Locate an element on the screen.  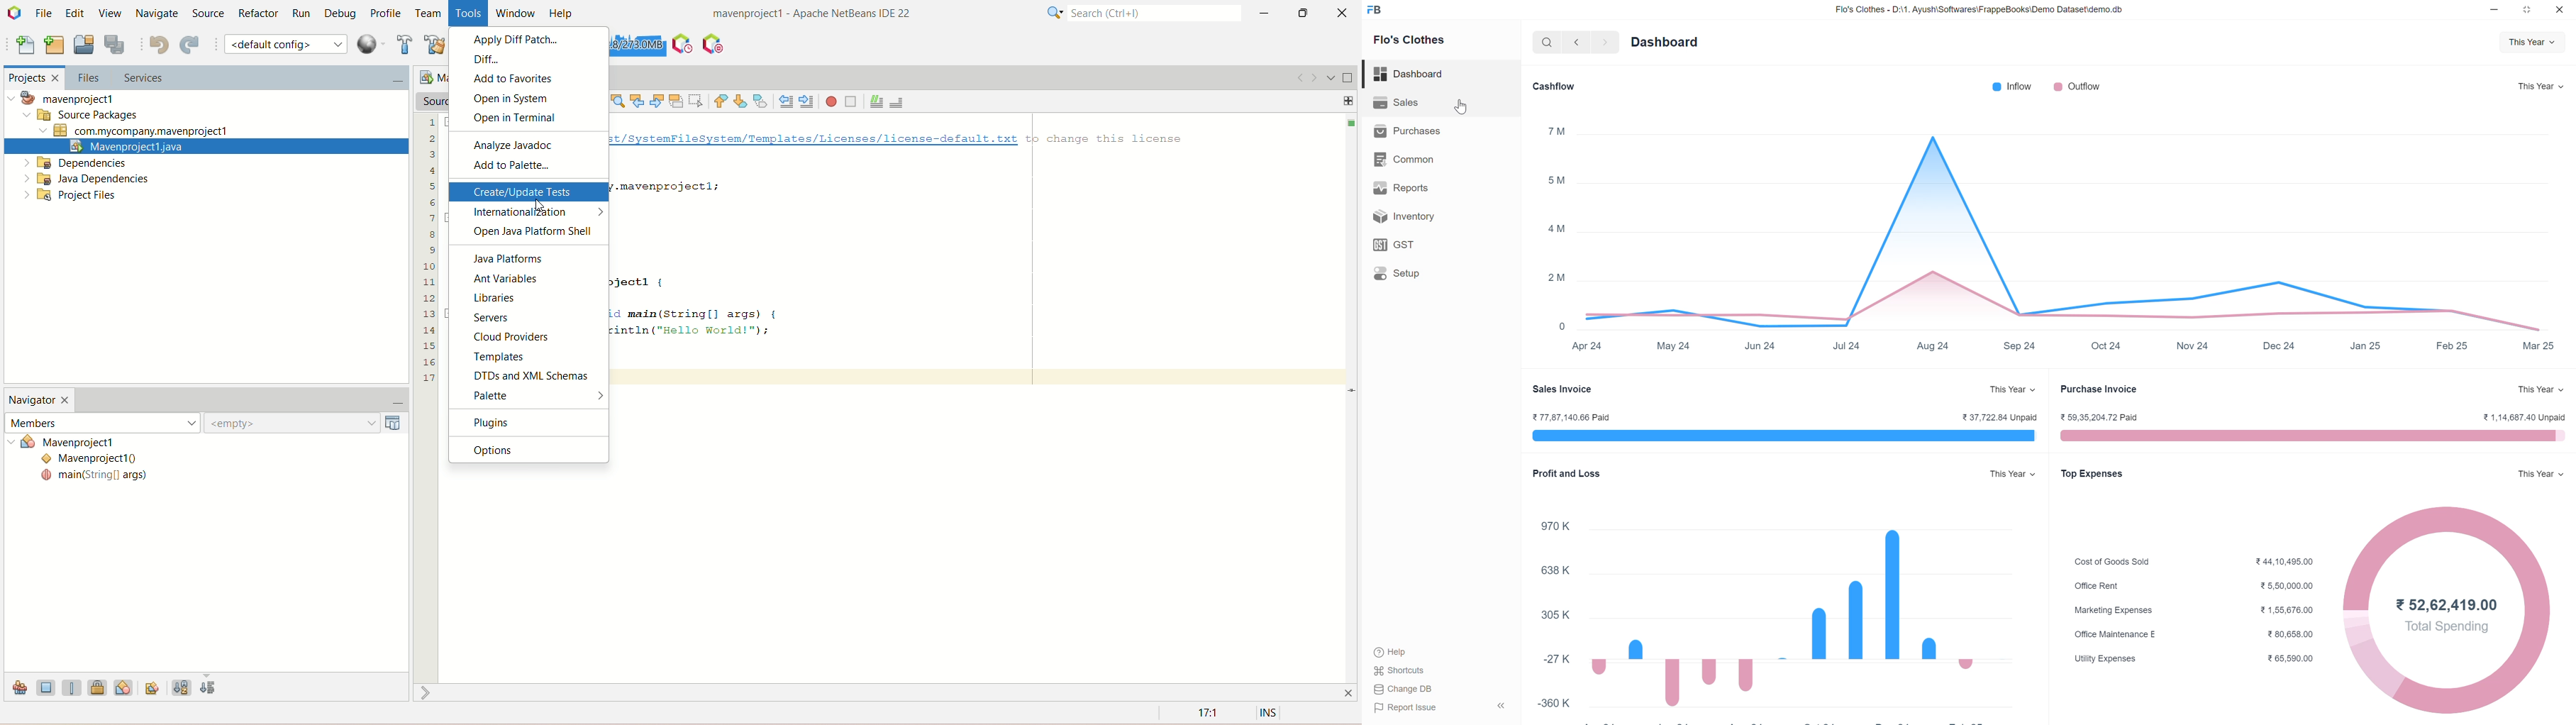
Sales Invoice is located at coordinates (1555, 390).